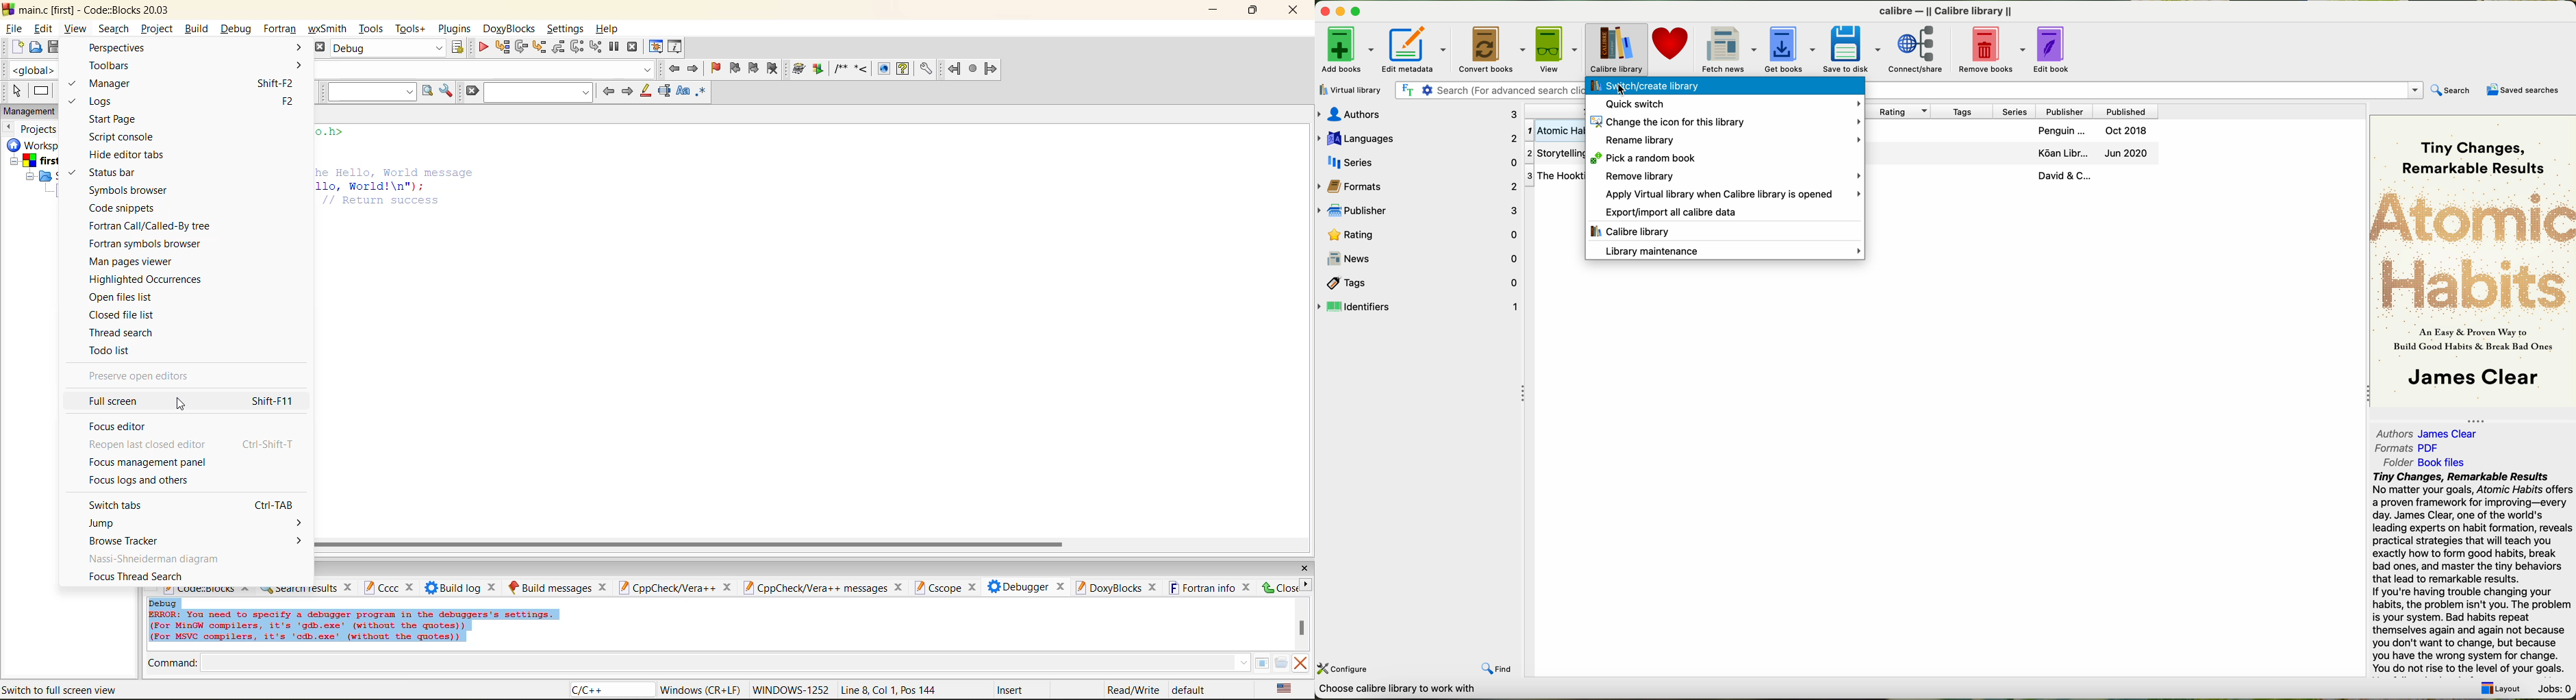 The height and width of the screenshot is (700, 2576). I want to click on Debug, so click(389, 48).